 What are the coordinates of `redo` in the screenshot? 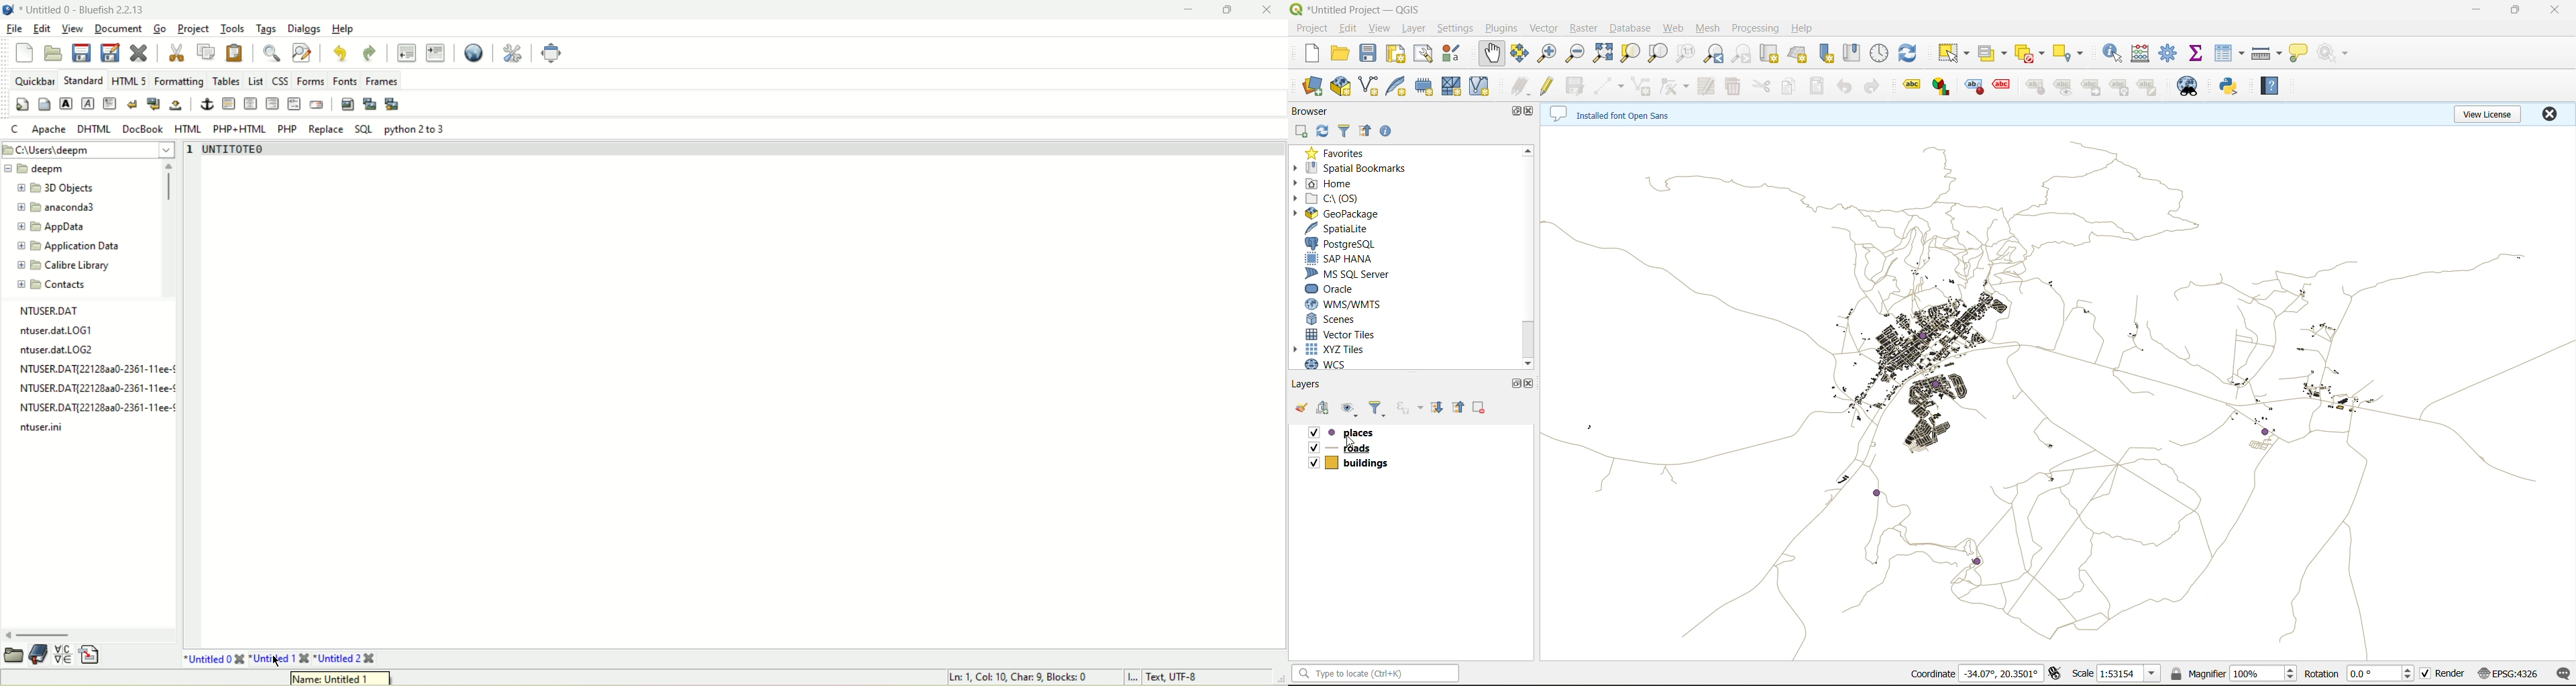 It's located at (370, 52).